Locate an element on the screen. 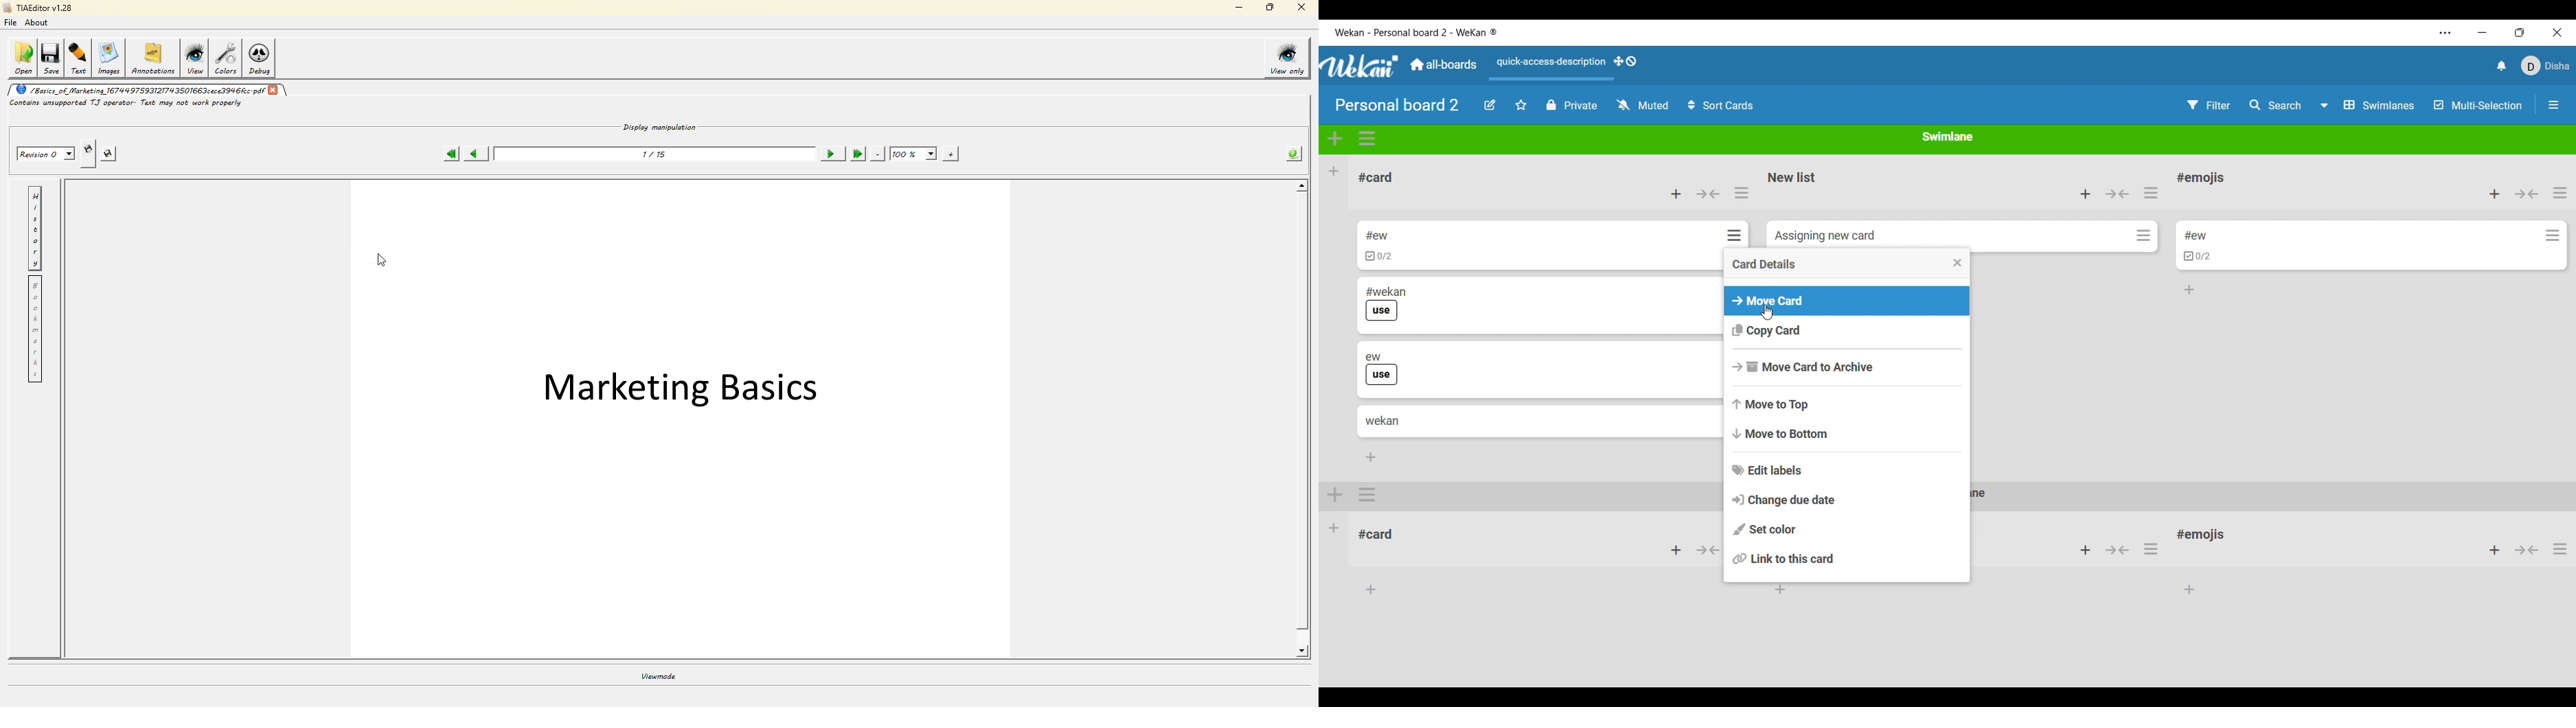  Change tab dimension is located at coordinates (2520, 32).